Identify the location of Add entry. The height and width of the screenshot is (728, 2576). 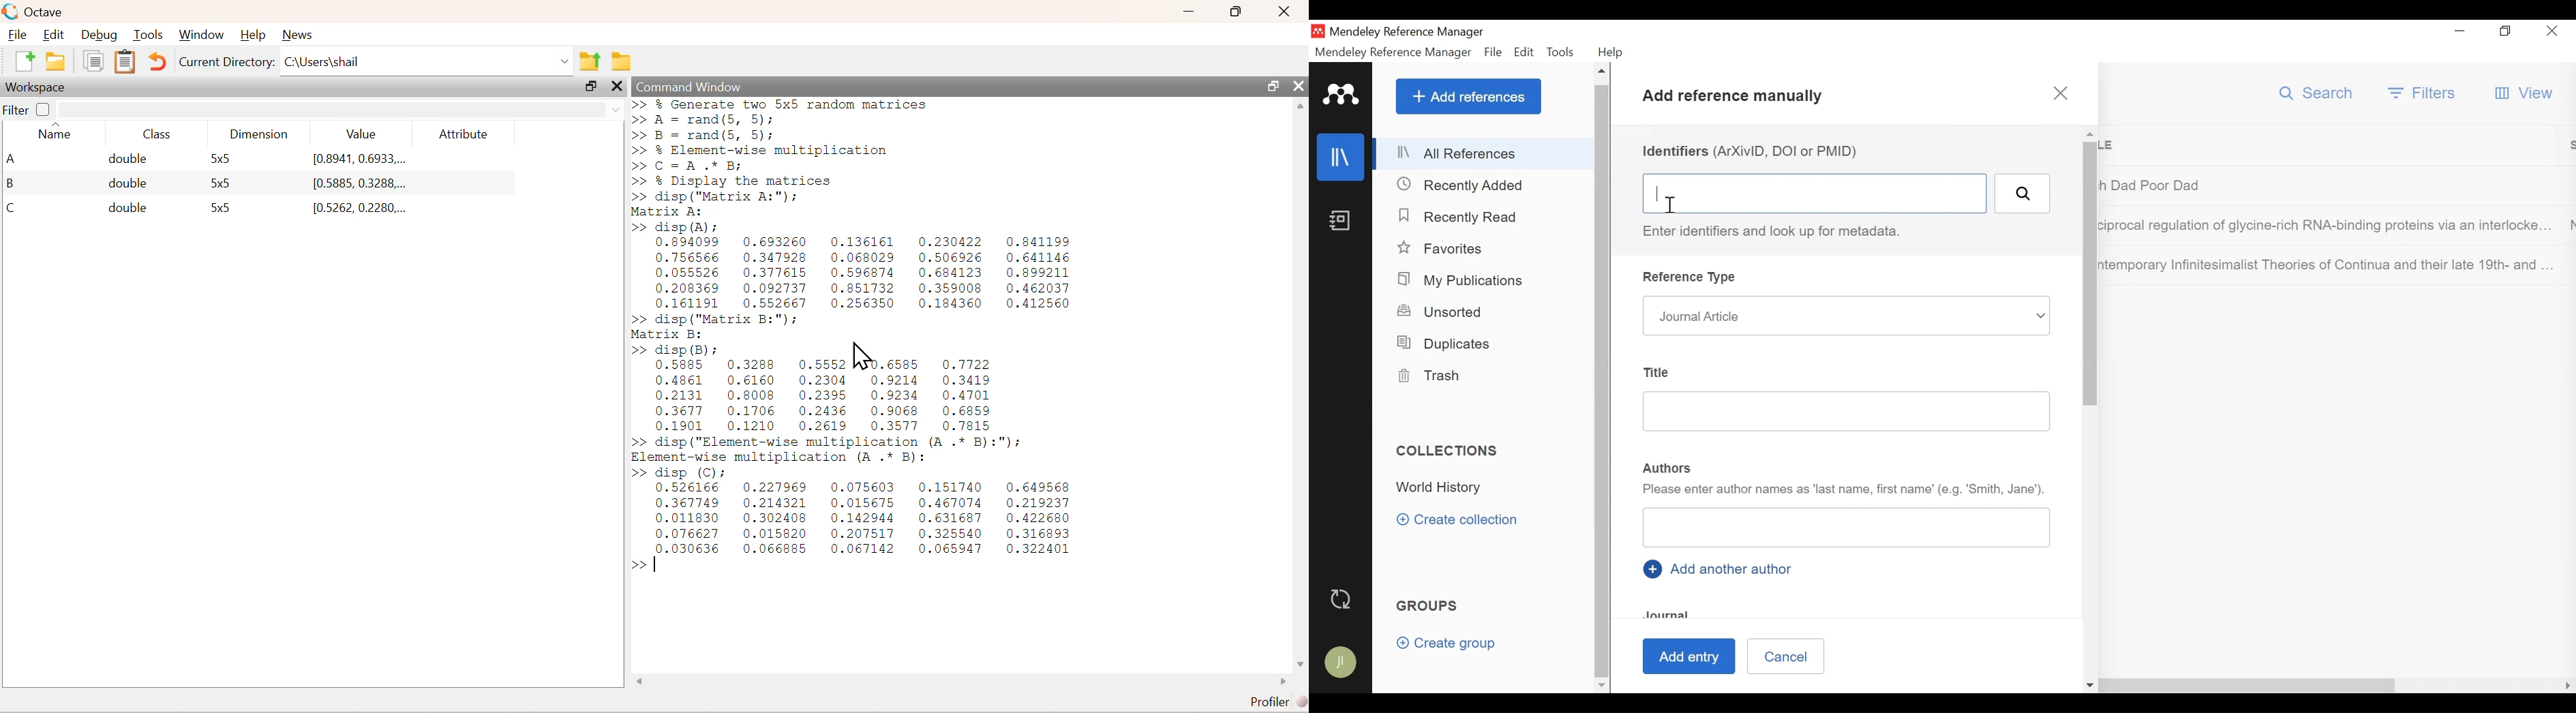
(1692, 656).